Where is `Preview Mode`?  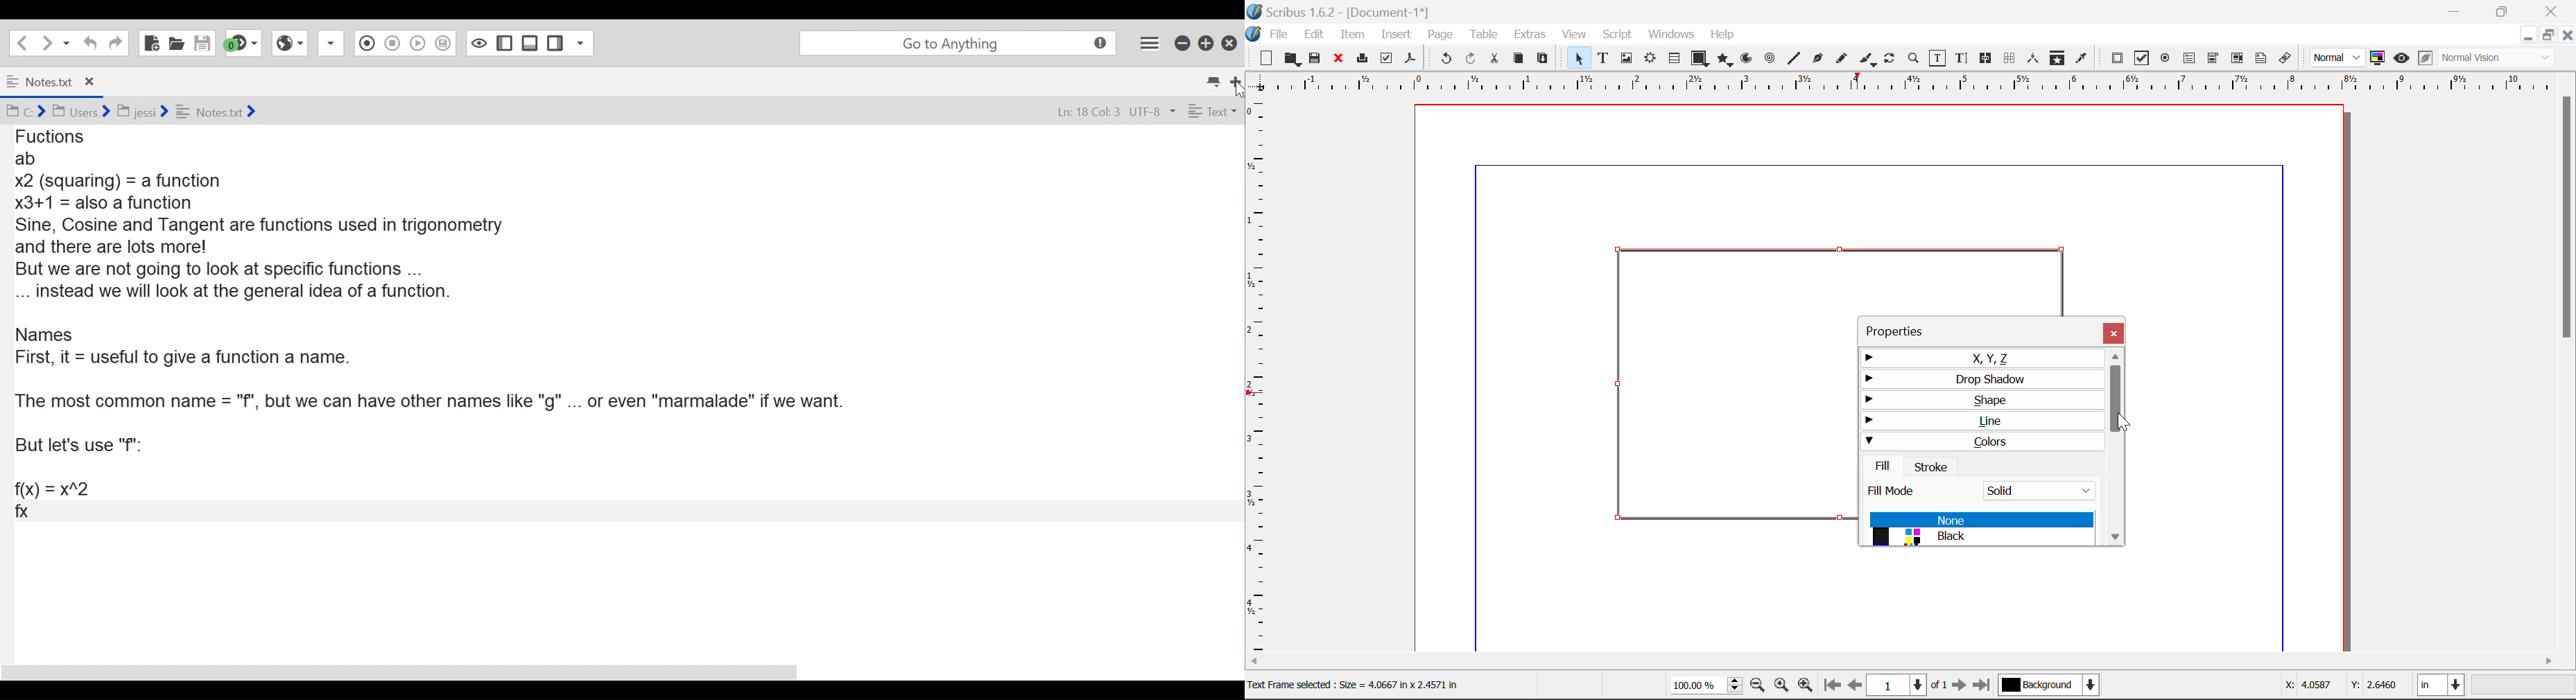 Preview Mode is located at coordinates (2338, 58).